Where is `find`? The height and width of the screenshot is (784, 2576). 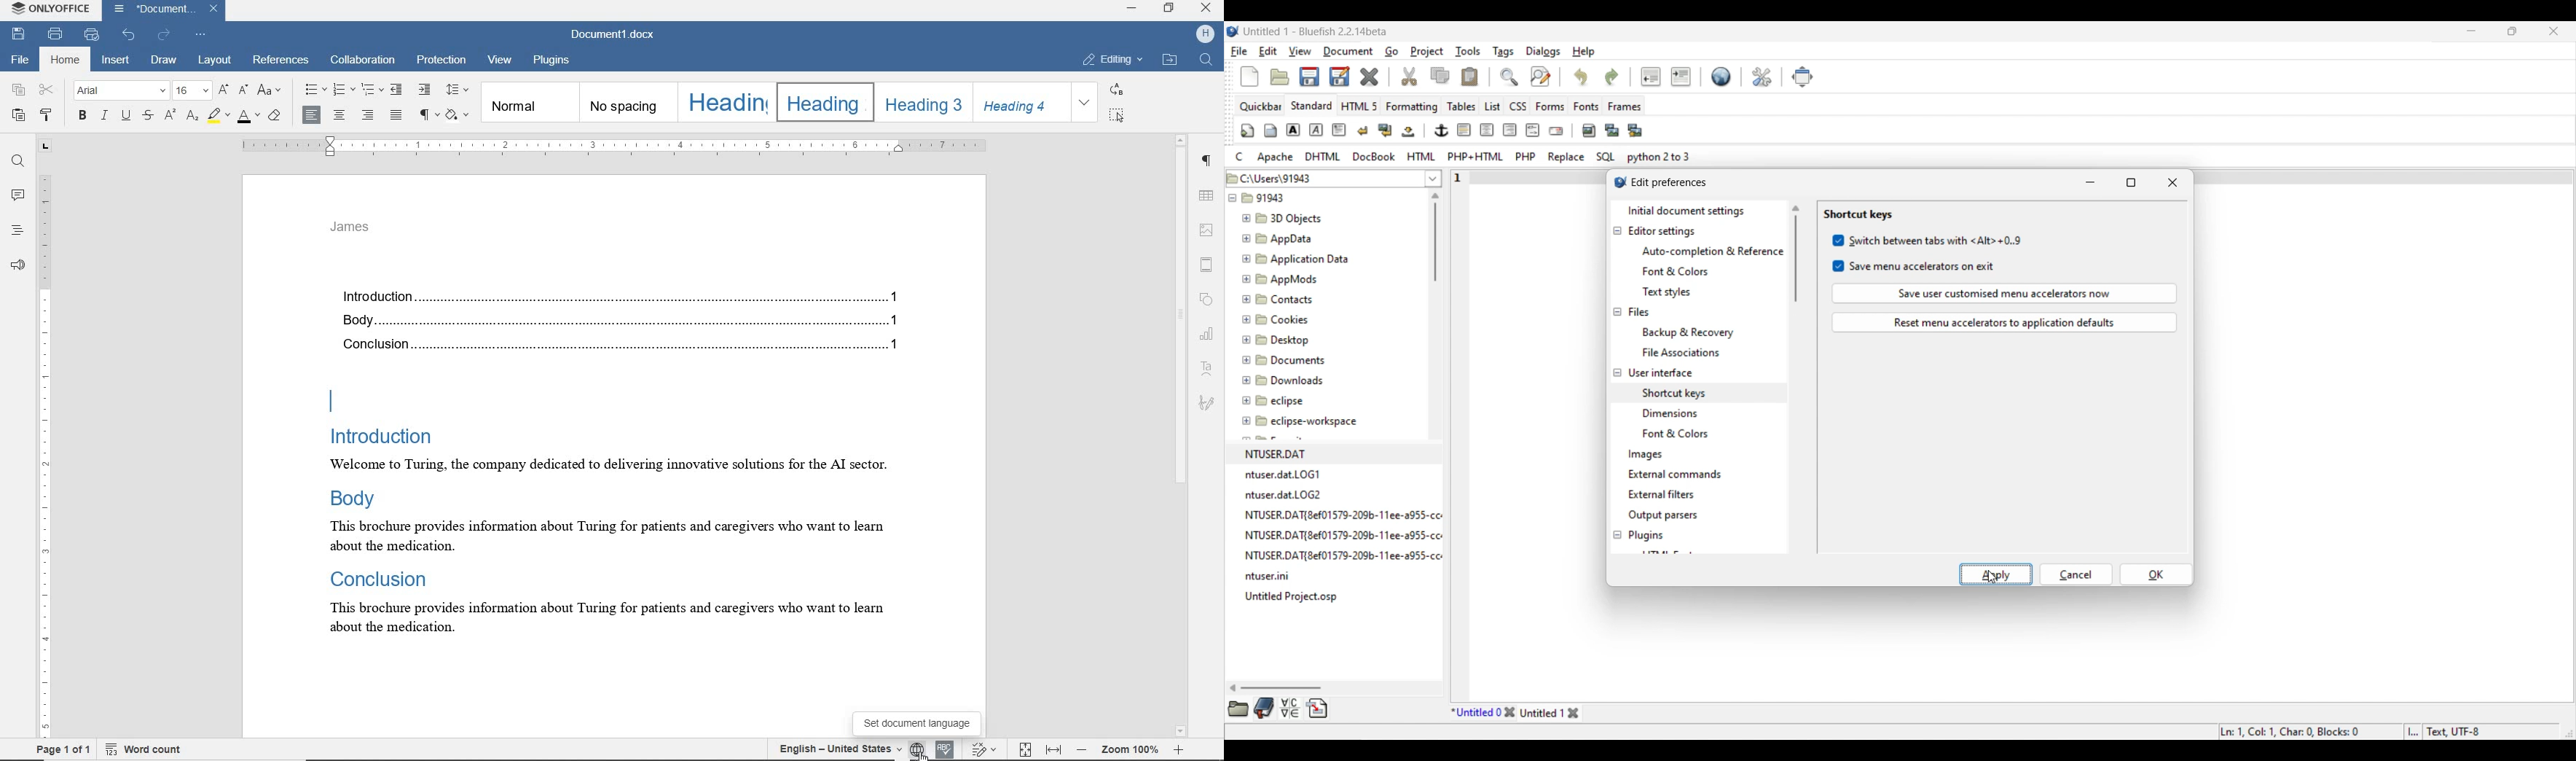
find is located at coordinates (17, 163).